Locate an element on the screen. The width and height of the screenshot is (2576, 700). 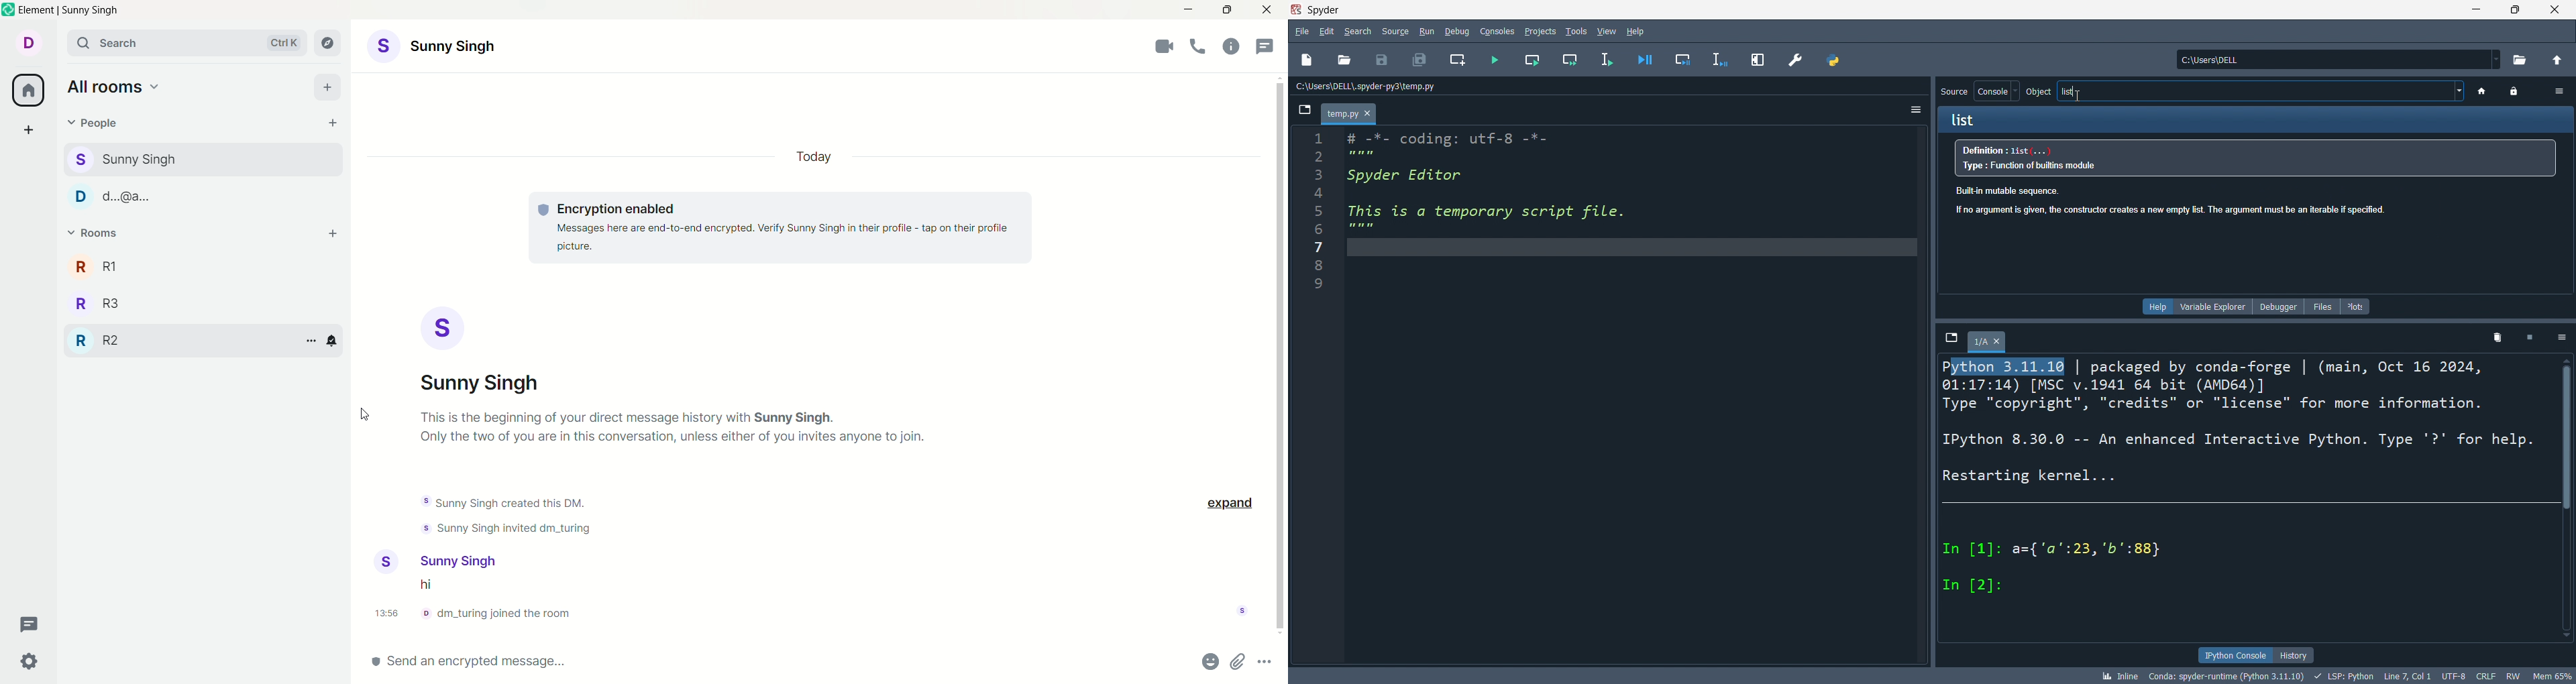
search is located at coordinates (1356, 28).